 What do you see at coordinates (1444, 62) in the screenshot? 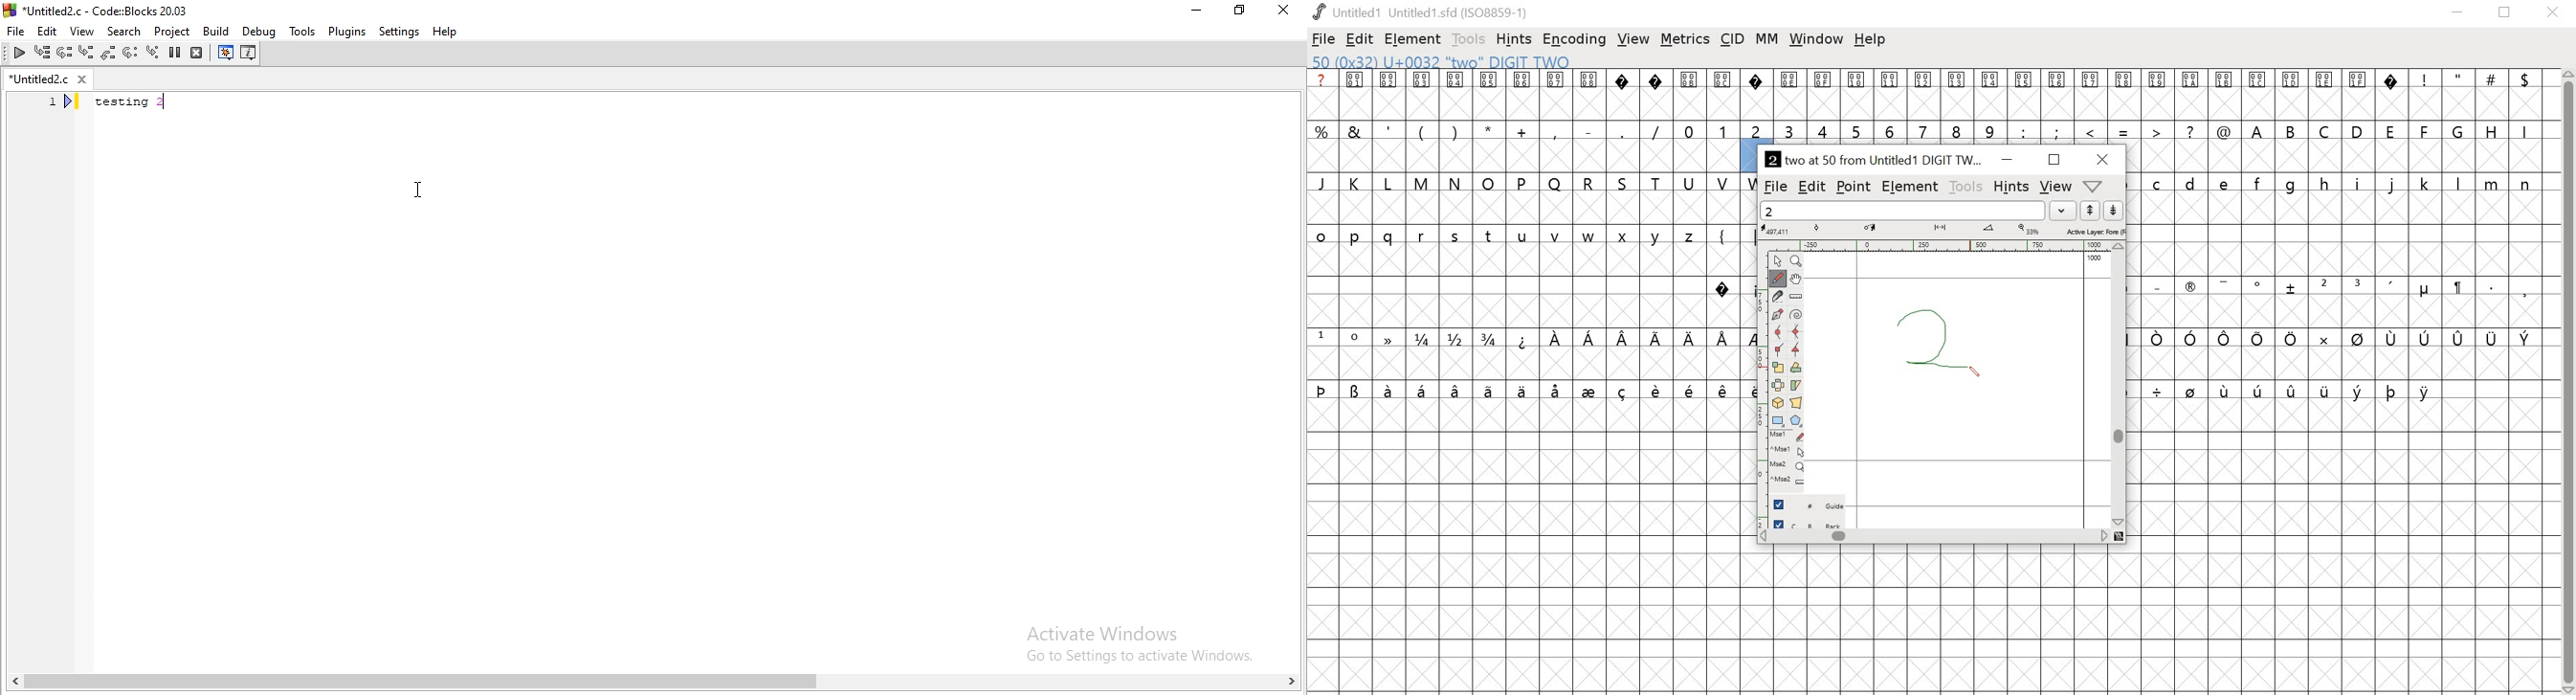
I see `50 (0x32) U+0032 "two" DIGIT TWO` at bounding box center [1444, 62].